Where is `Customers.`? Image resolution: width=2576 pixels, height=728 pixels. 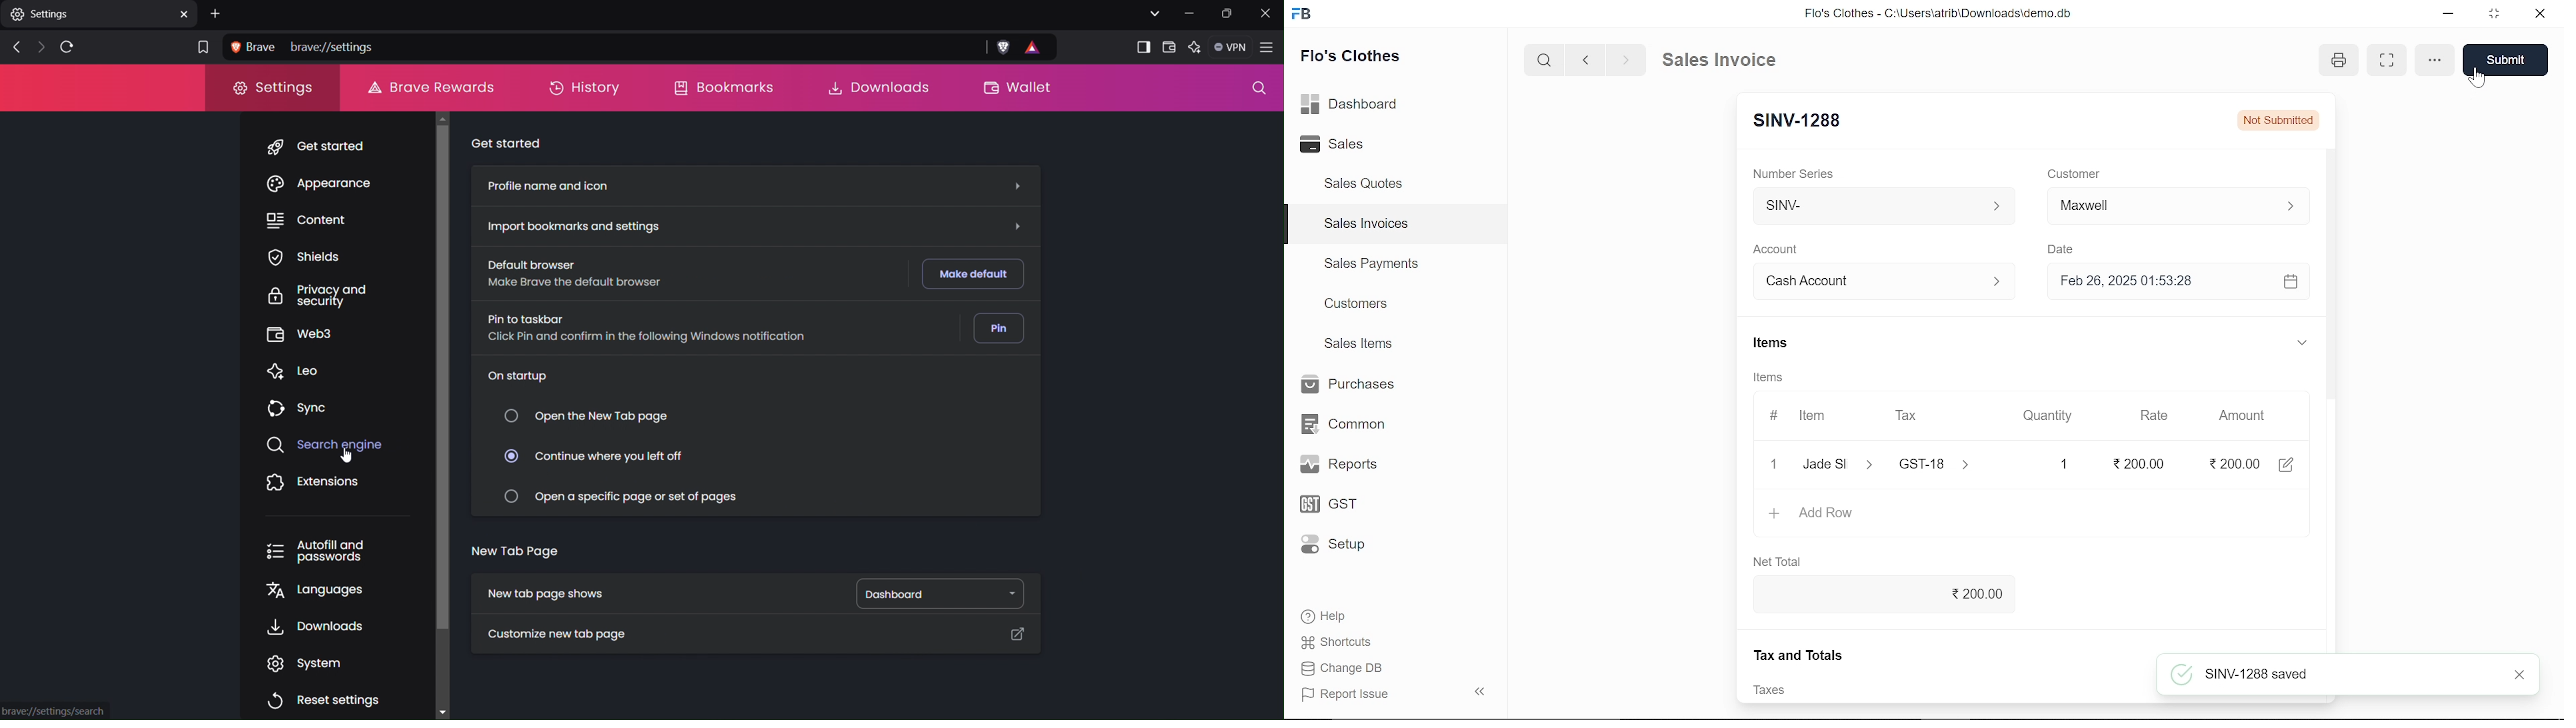 Customers. is located at coordinates (1357, 304).